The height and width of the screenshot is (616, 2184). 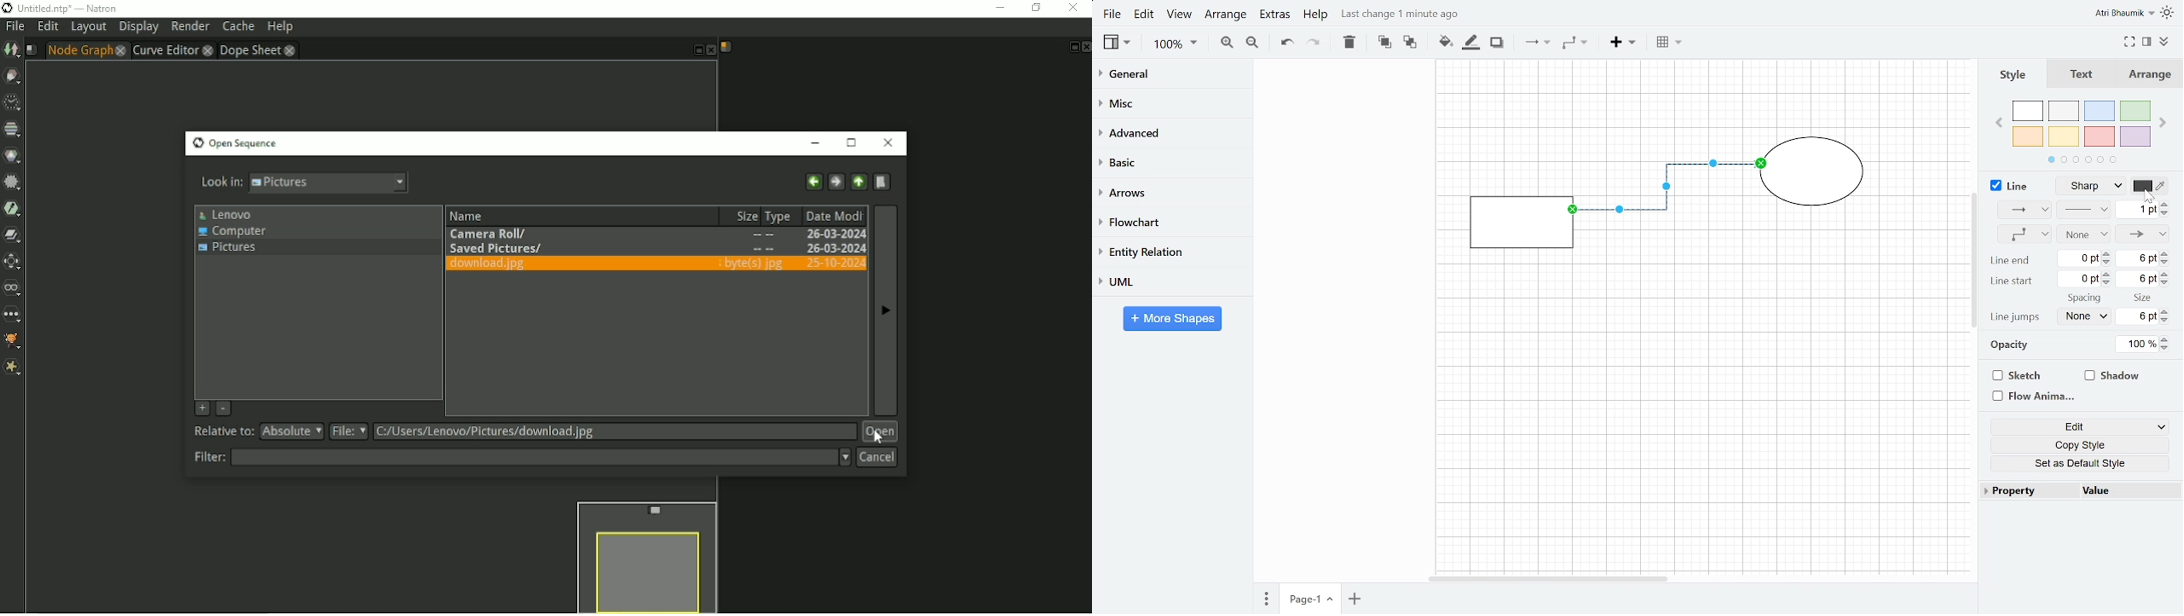 What do you see at coordinates (1169, 281) in the screenshot?
I see `UML` at bounding box center [1169, 281].